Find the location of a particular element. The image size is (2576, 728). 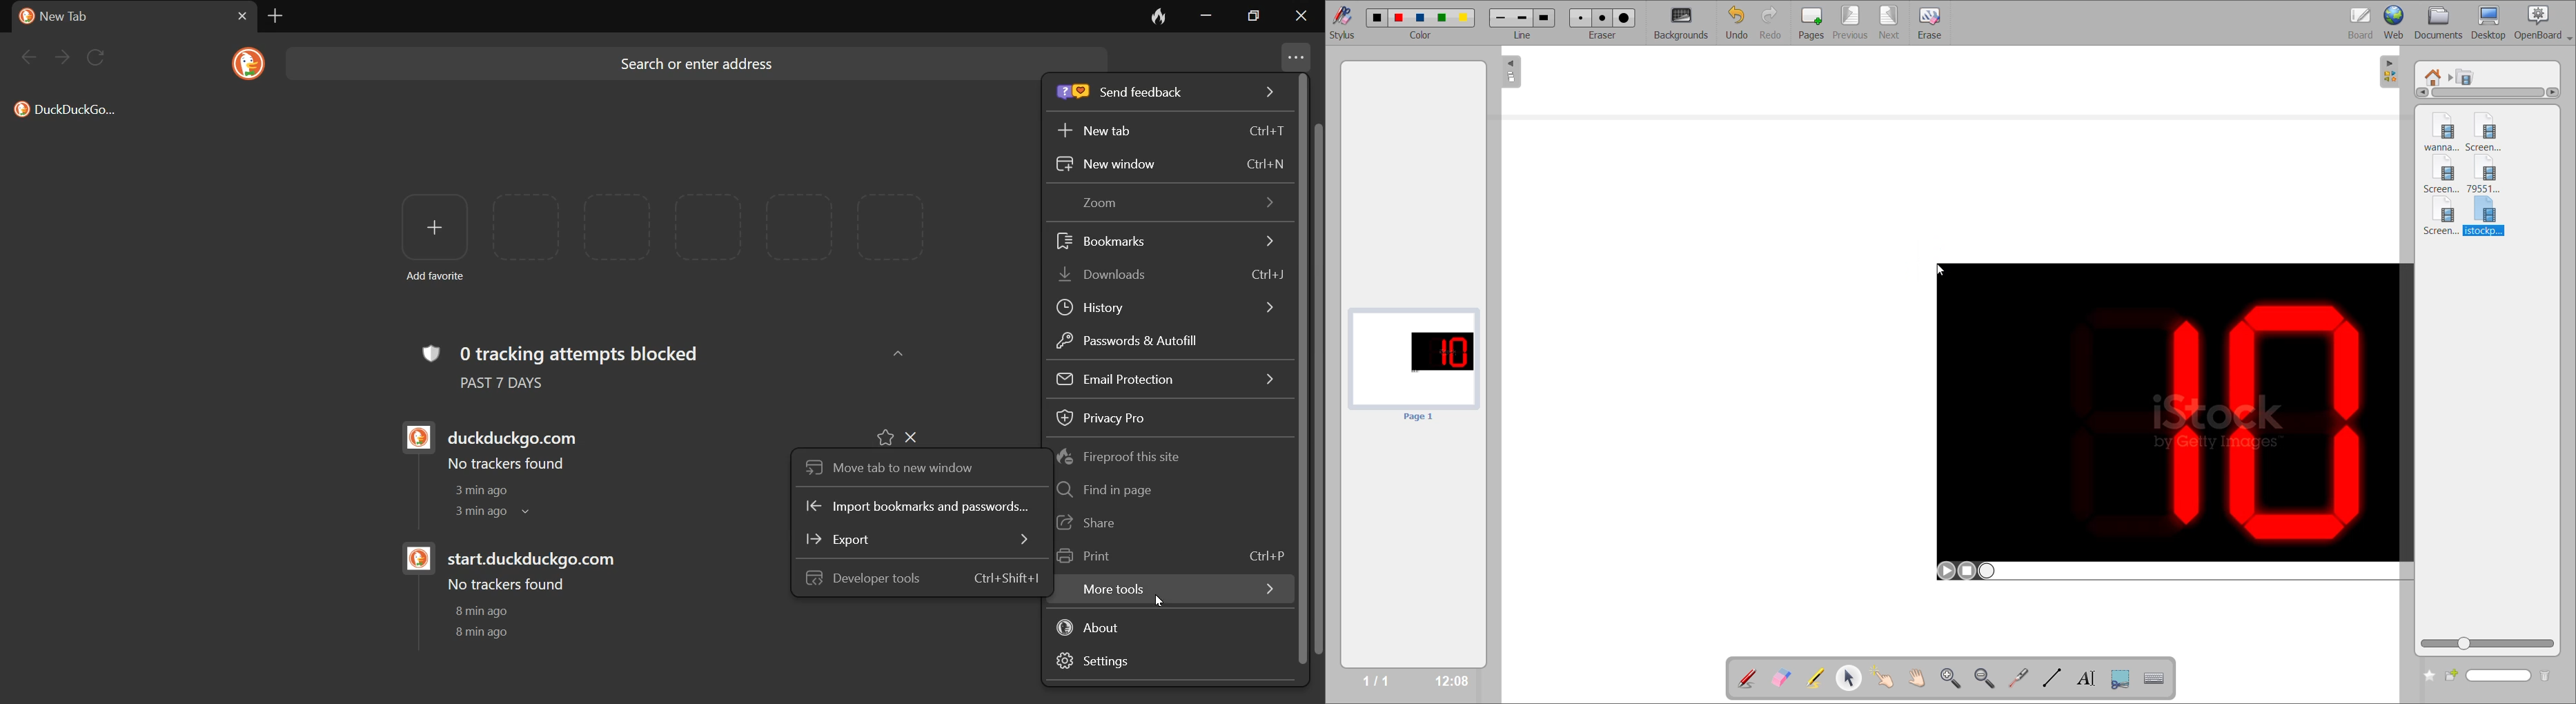

Print is located at coordinates (1166, 557).